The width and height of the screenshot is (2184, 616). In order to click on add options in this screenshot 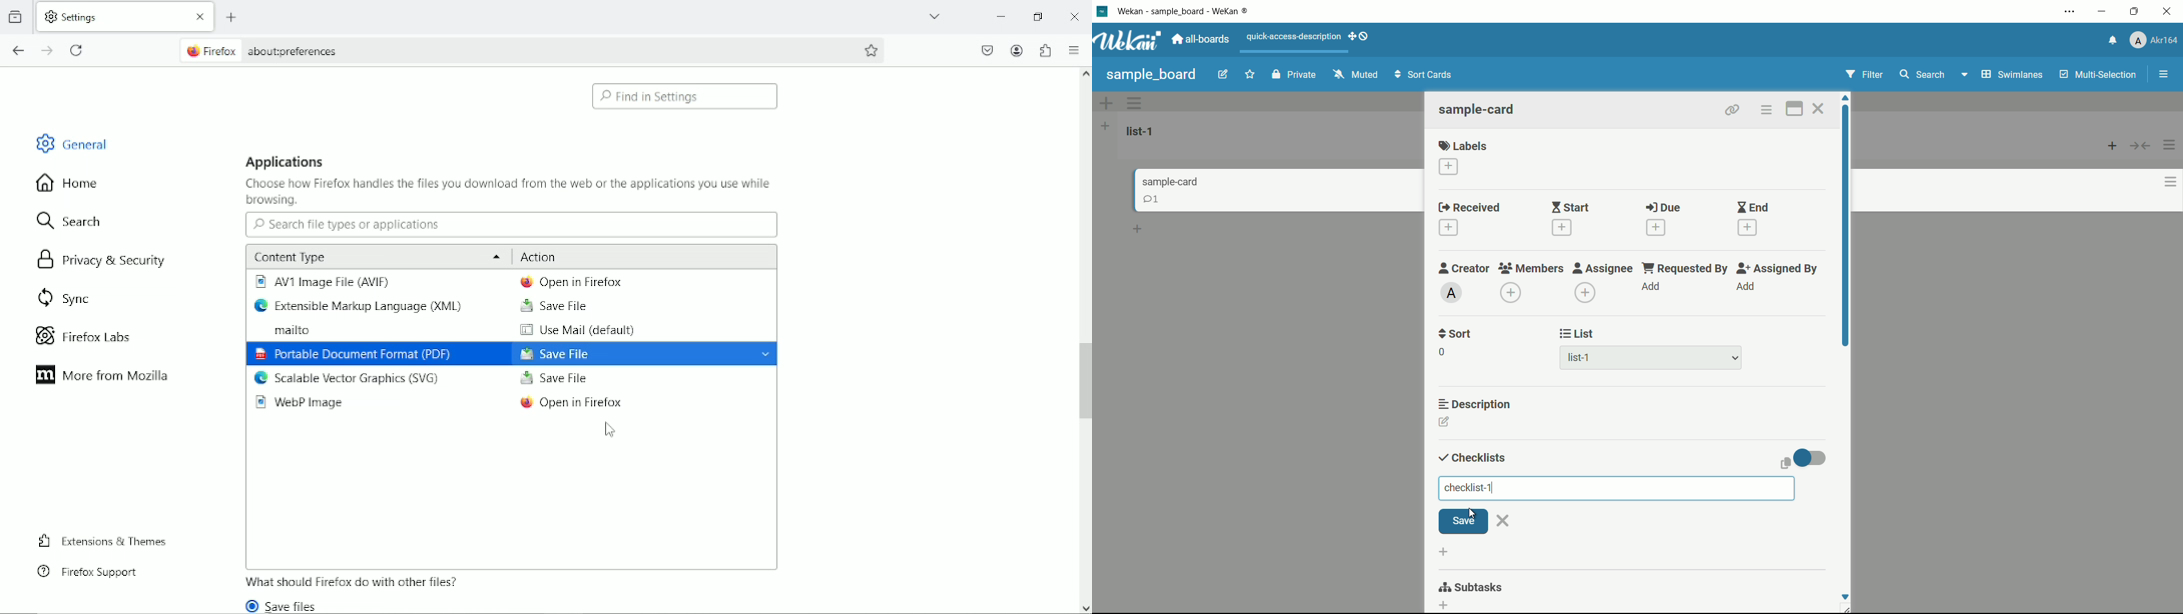, I will do `click(1104, 102)`.